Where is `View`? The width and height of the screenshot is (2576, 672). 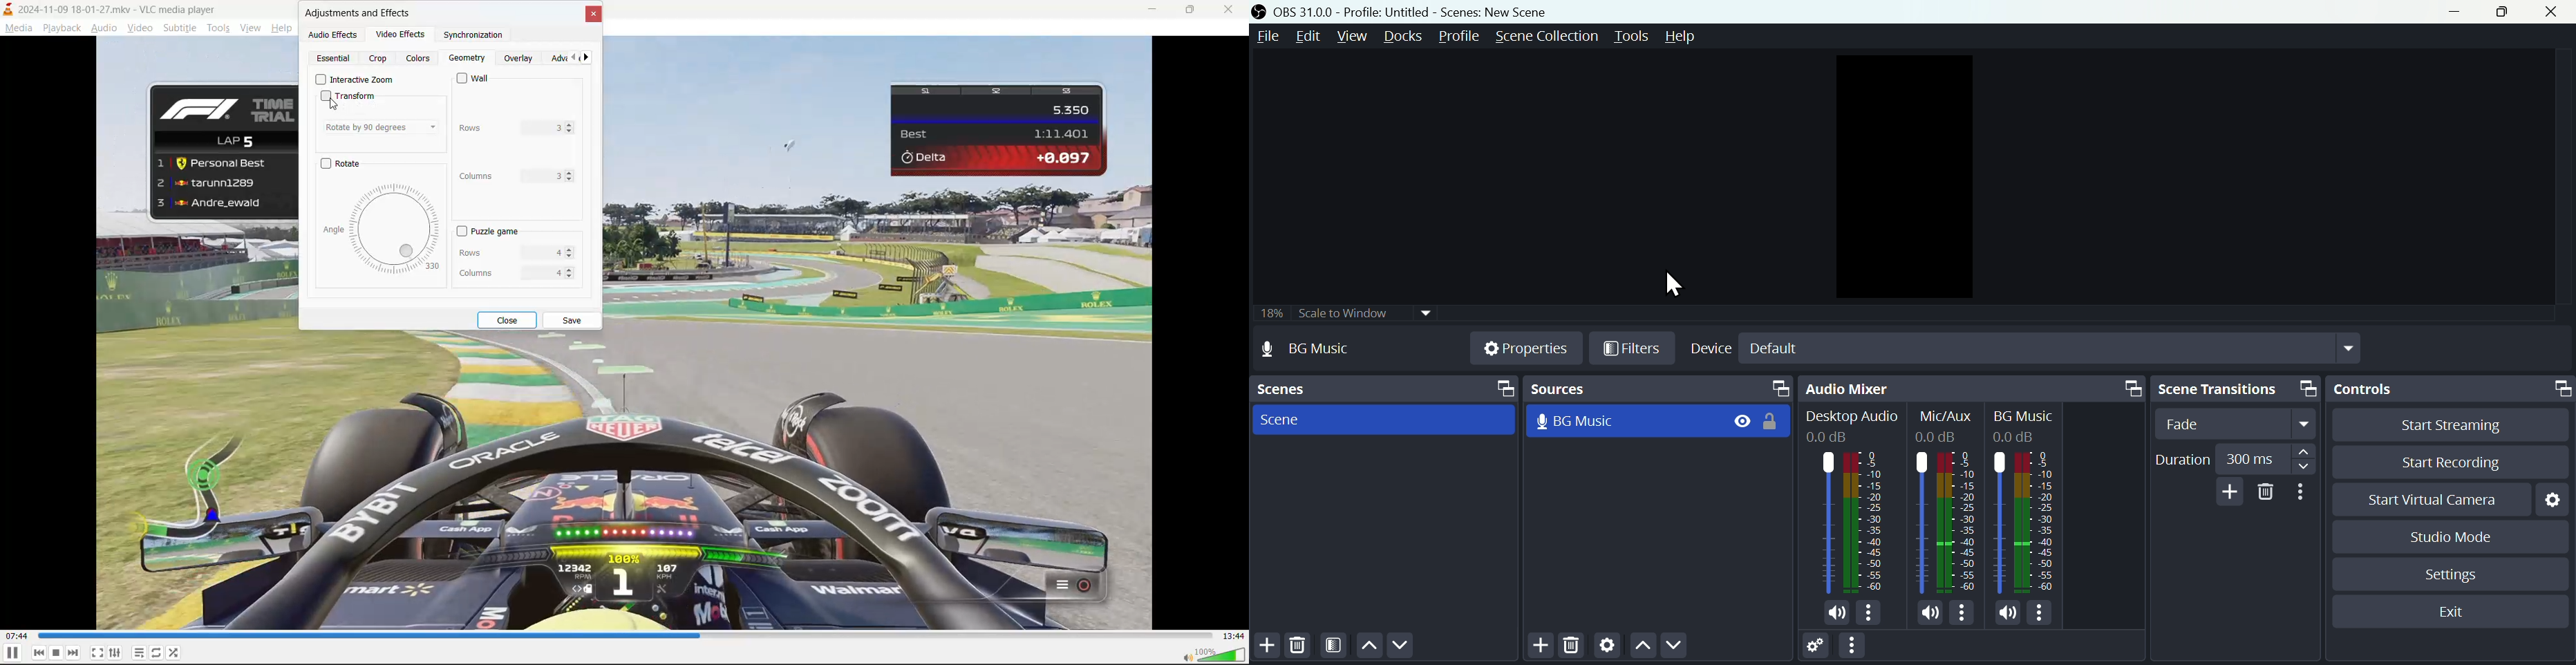 View is located at coordinates (1353, 34).